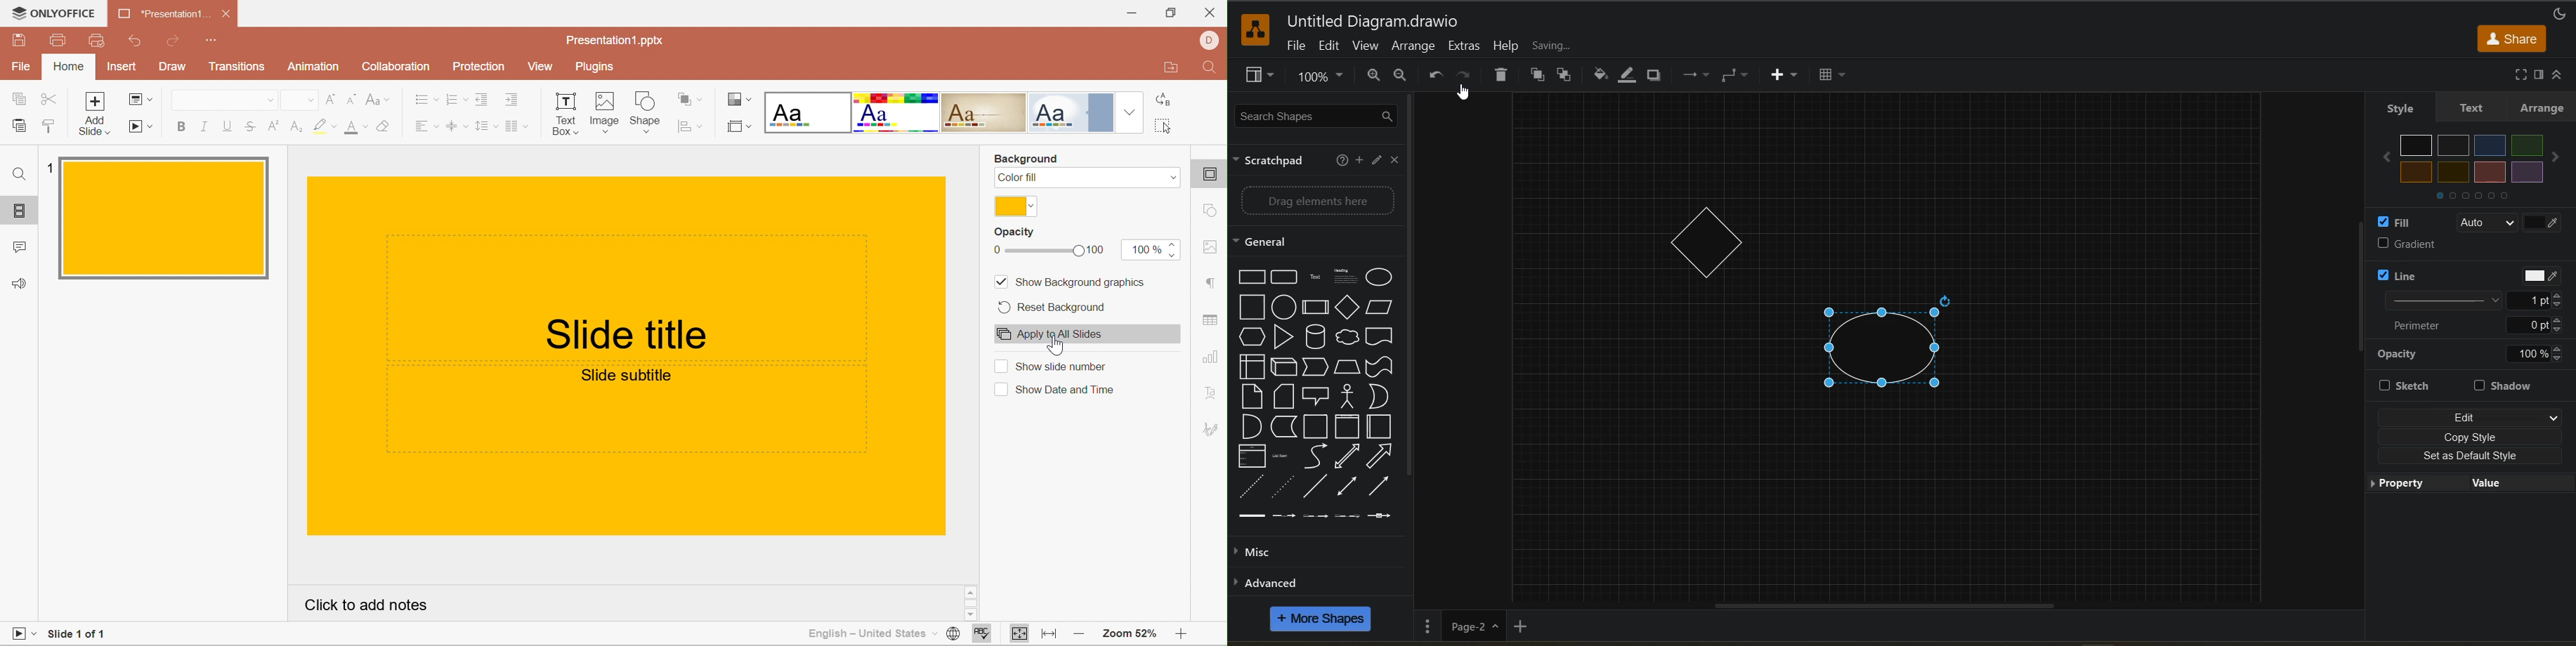 The image size is (2576, 672). What do you see at coordinates (1508, 46) in the screenshot?
I see `help` at bounding box center [1508, 46].